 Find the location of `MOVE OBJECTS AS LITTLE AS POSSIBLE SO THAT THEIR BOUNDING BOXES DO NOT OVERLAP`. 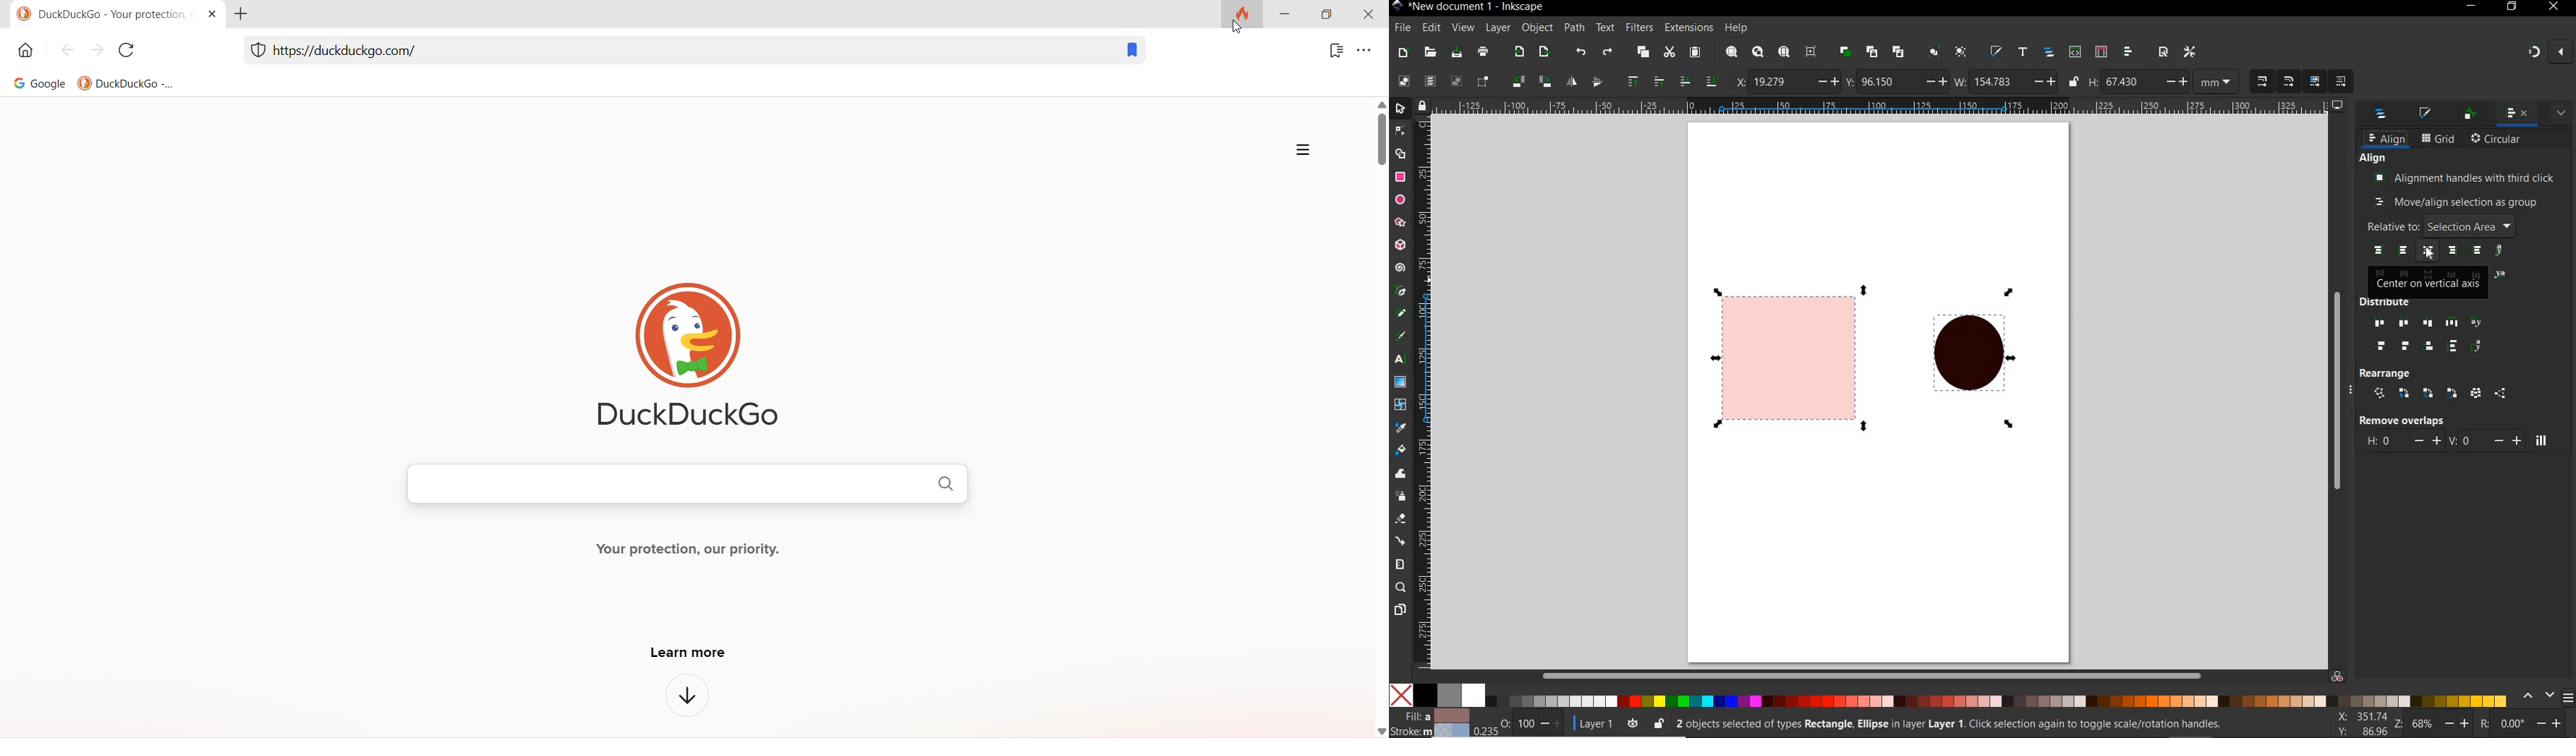

MOVE OBJECTS AS LITTLE AS POSSIBLE SO THAT THEIR BOUNDING BOXES DO NOT OVERLAP is located at coordinates (2541, 440).